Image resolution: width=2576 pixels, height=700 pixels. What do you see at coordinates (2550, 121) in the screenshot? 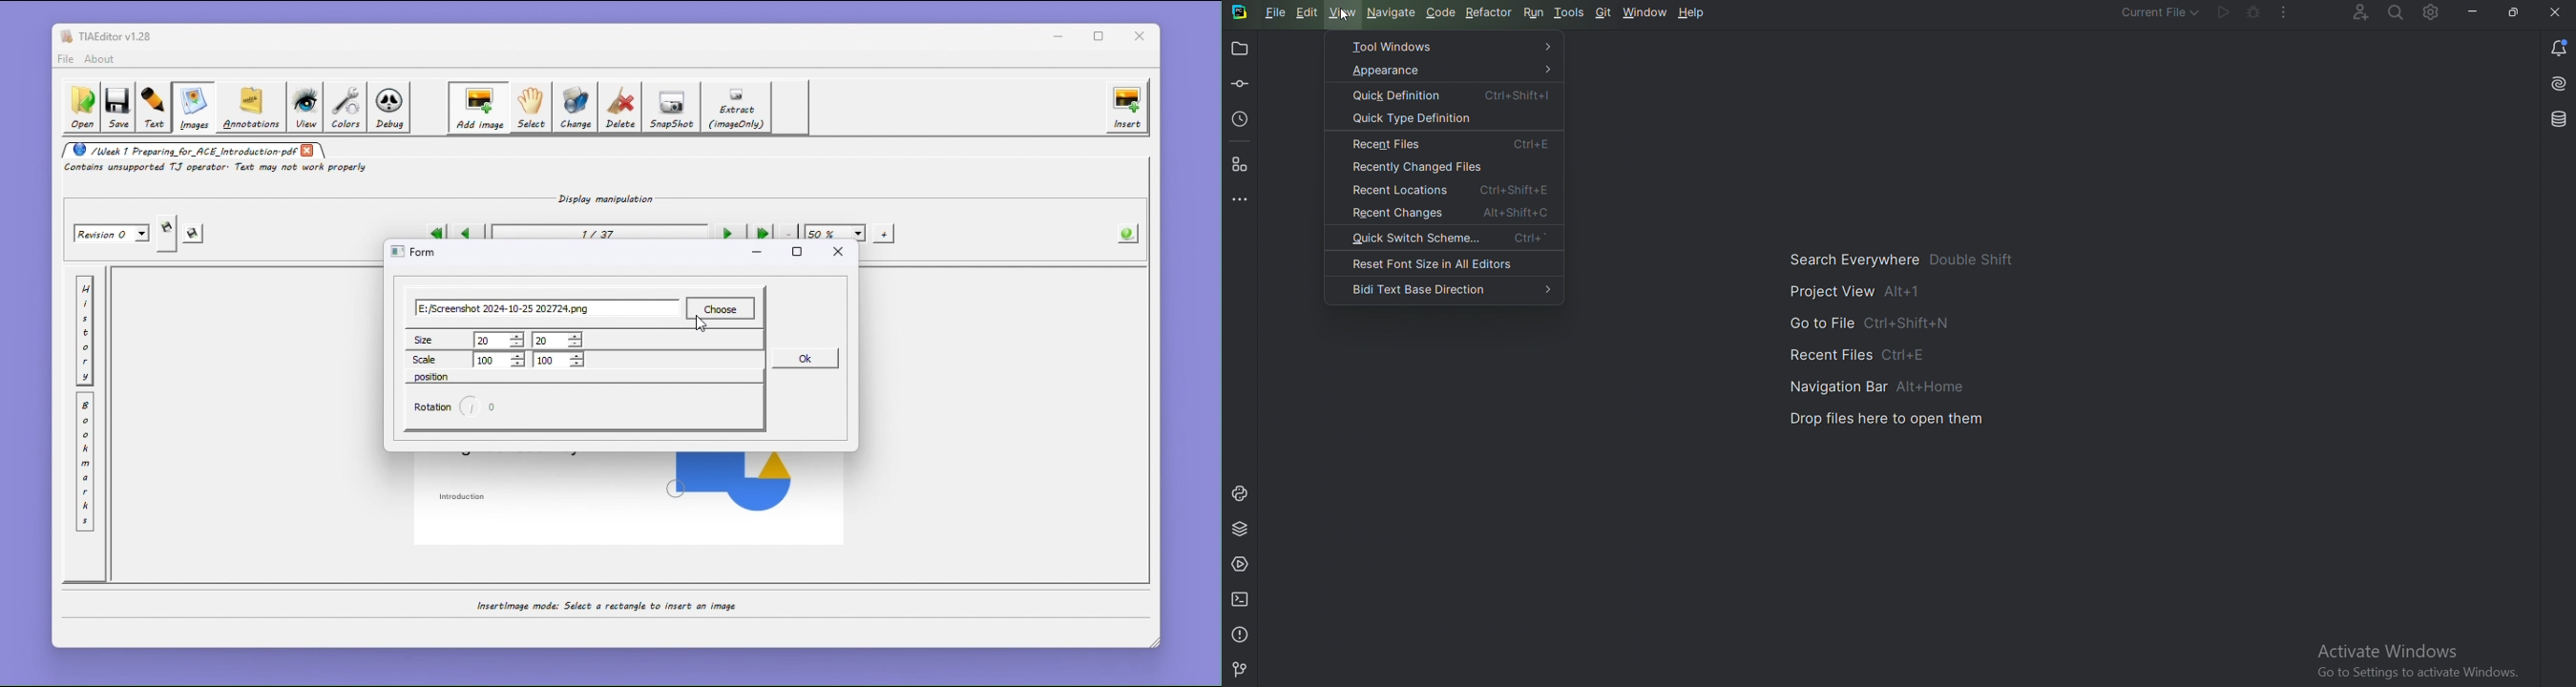
I see `Database` at bounding box center [2550, 121].